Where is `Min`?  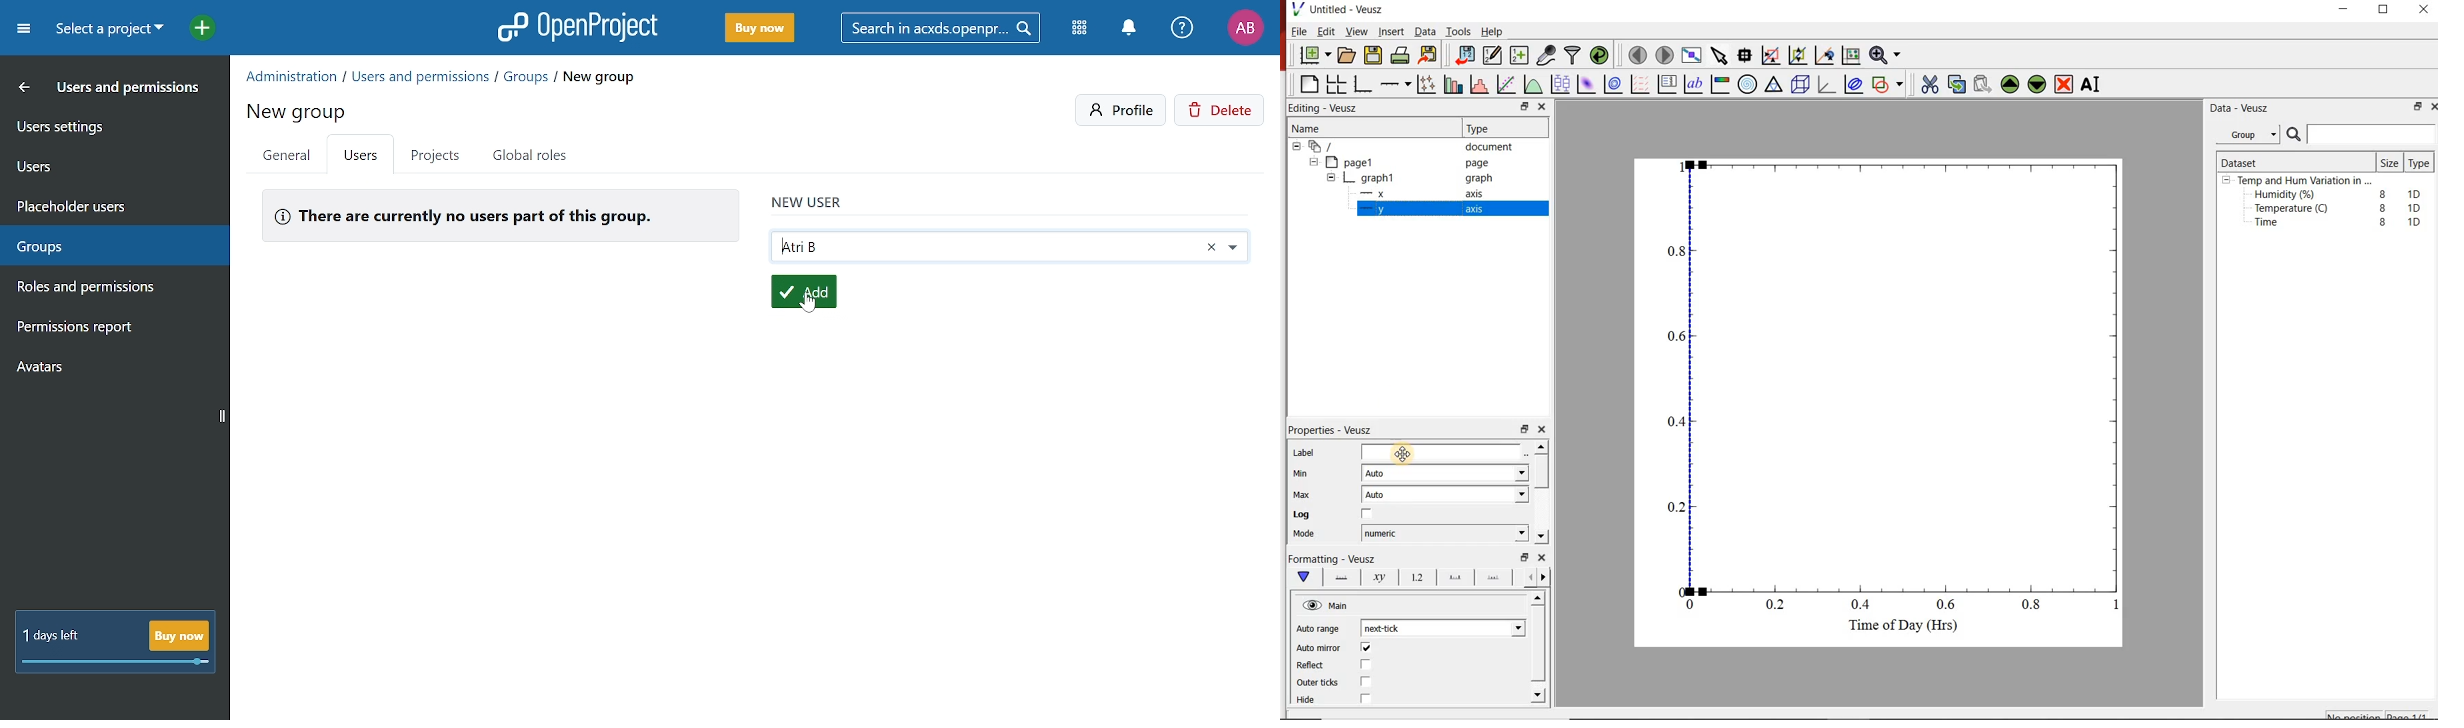
Min is located at coordinates (1310, 472).